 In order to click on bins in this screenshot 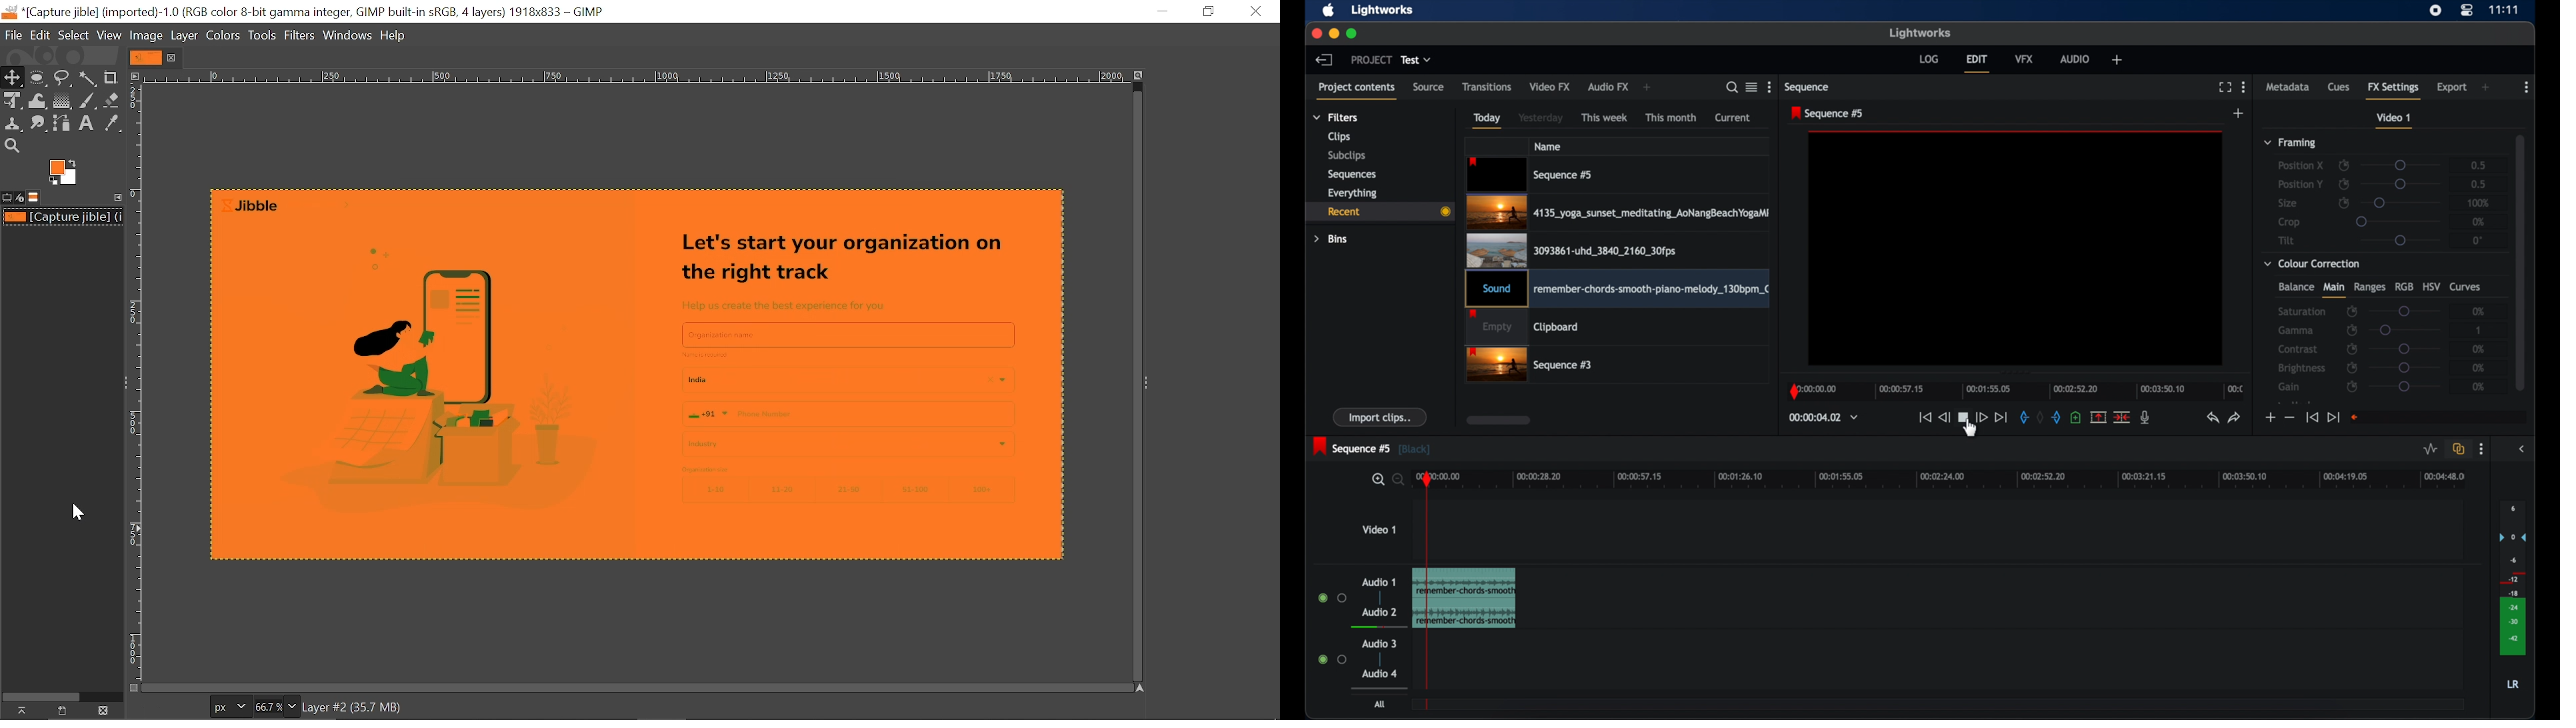, I will do `click(1331, 239)`.